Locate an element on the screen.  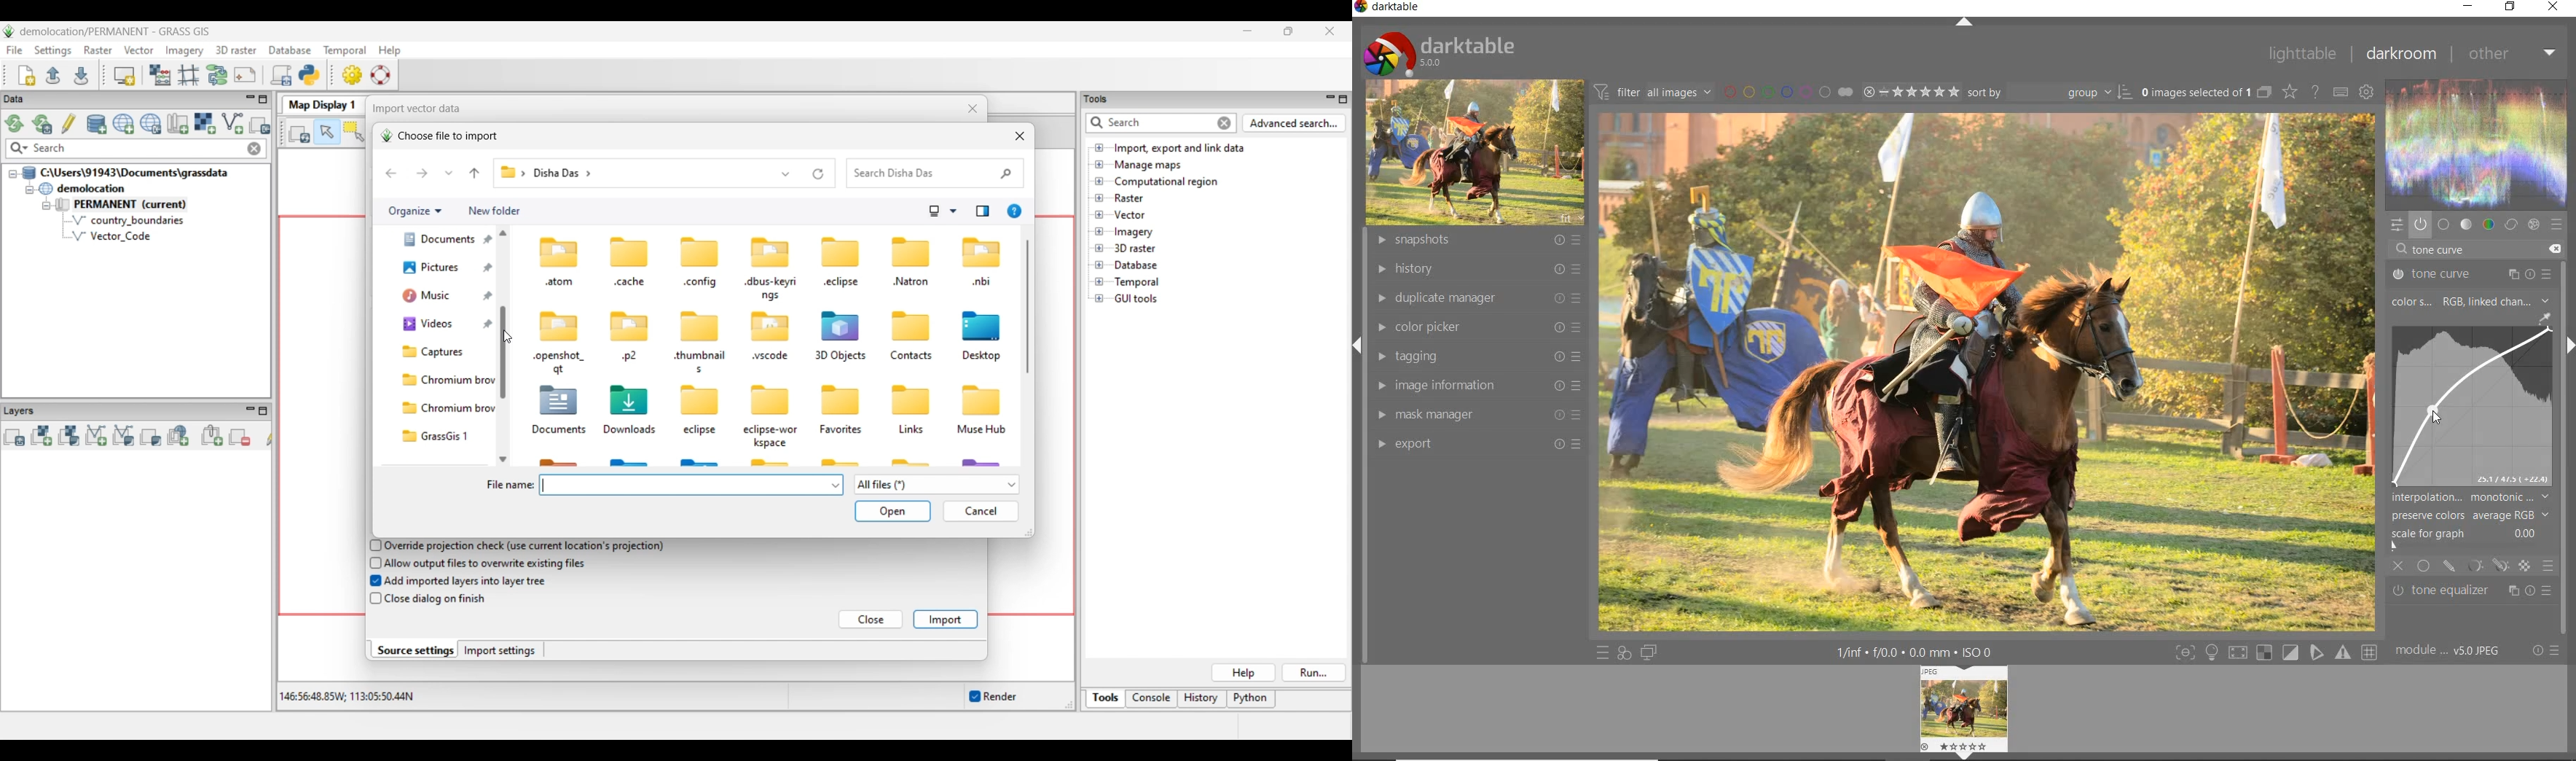
filter by image color label is located at coordinates (1786, 91).